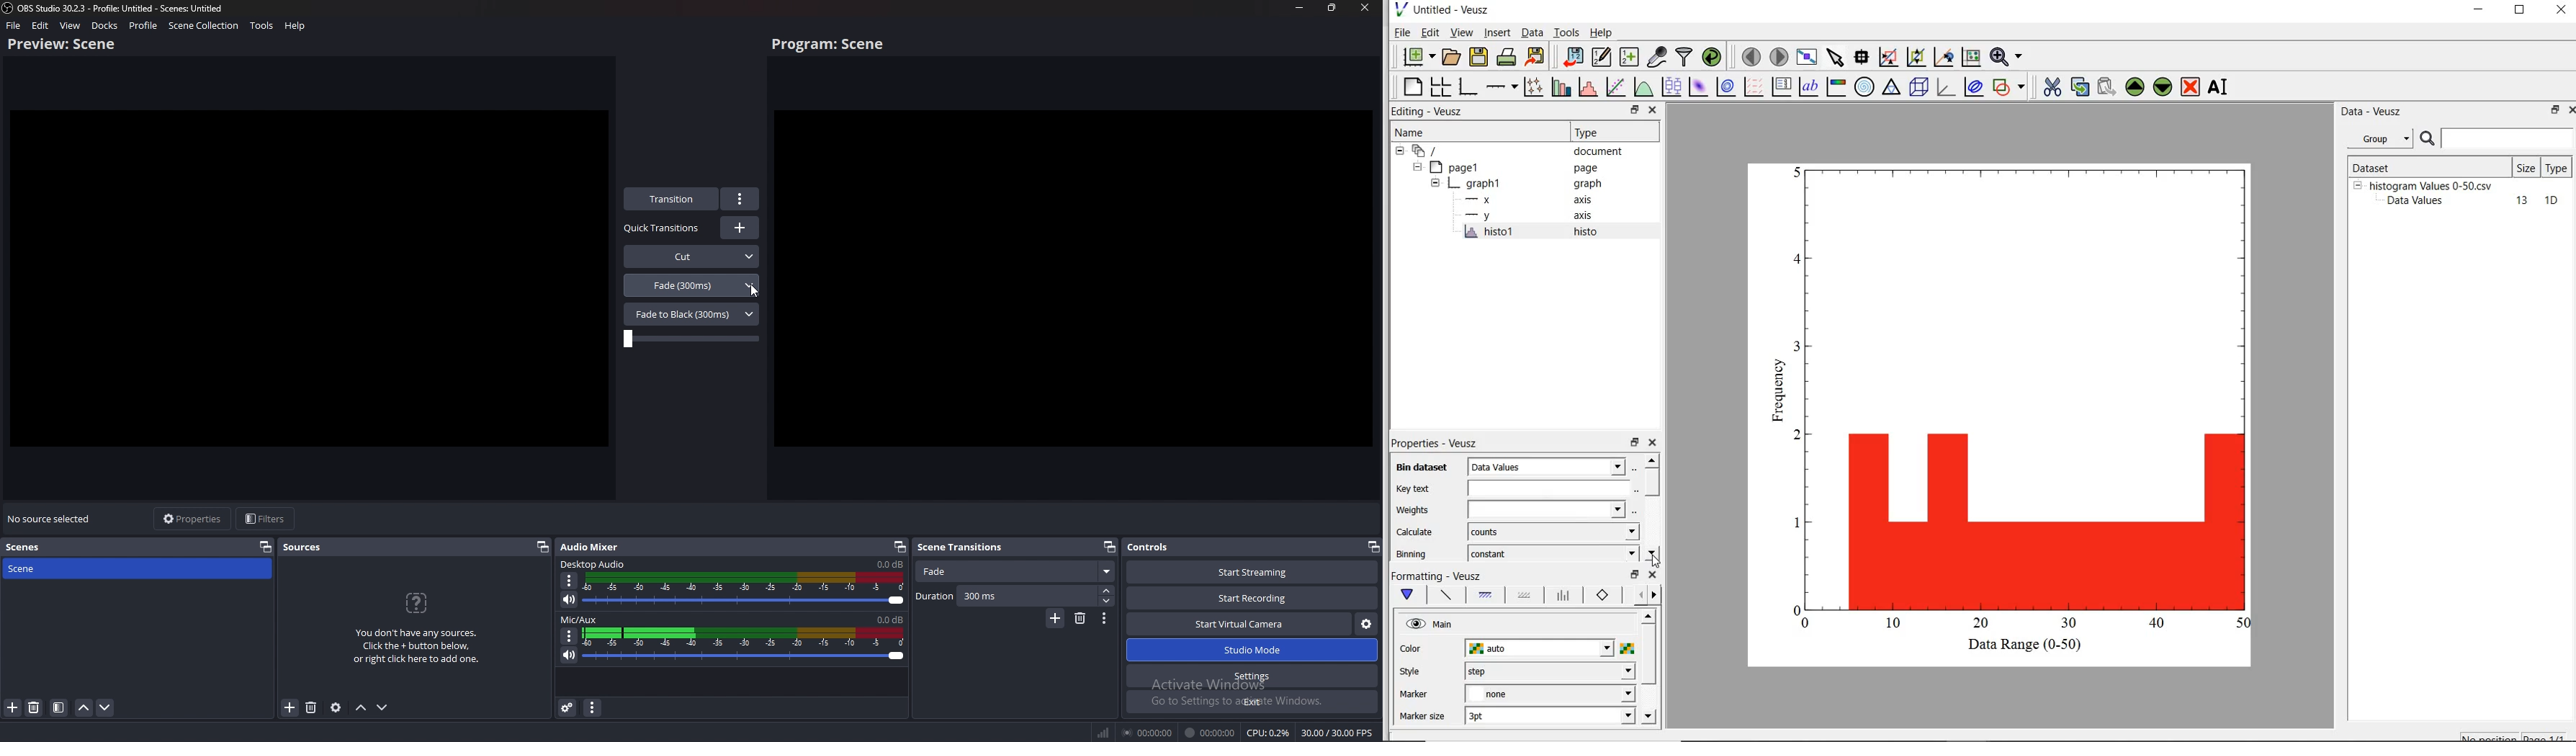  Describe the element at coordinates (27, 547) in the screenshot. I see `scenes` at that location.